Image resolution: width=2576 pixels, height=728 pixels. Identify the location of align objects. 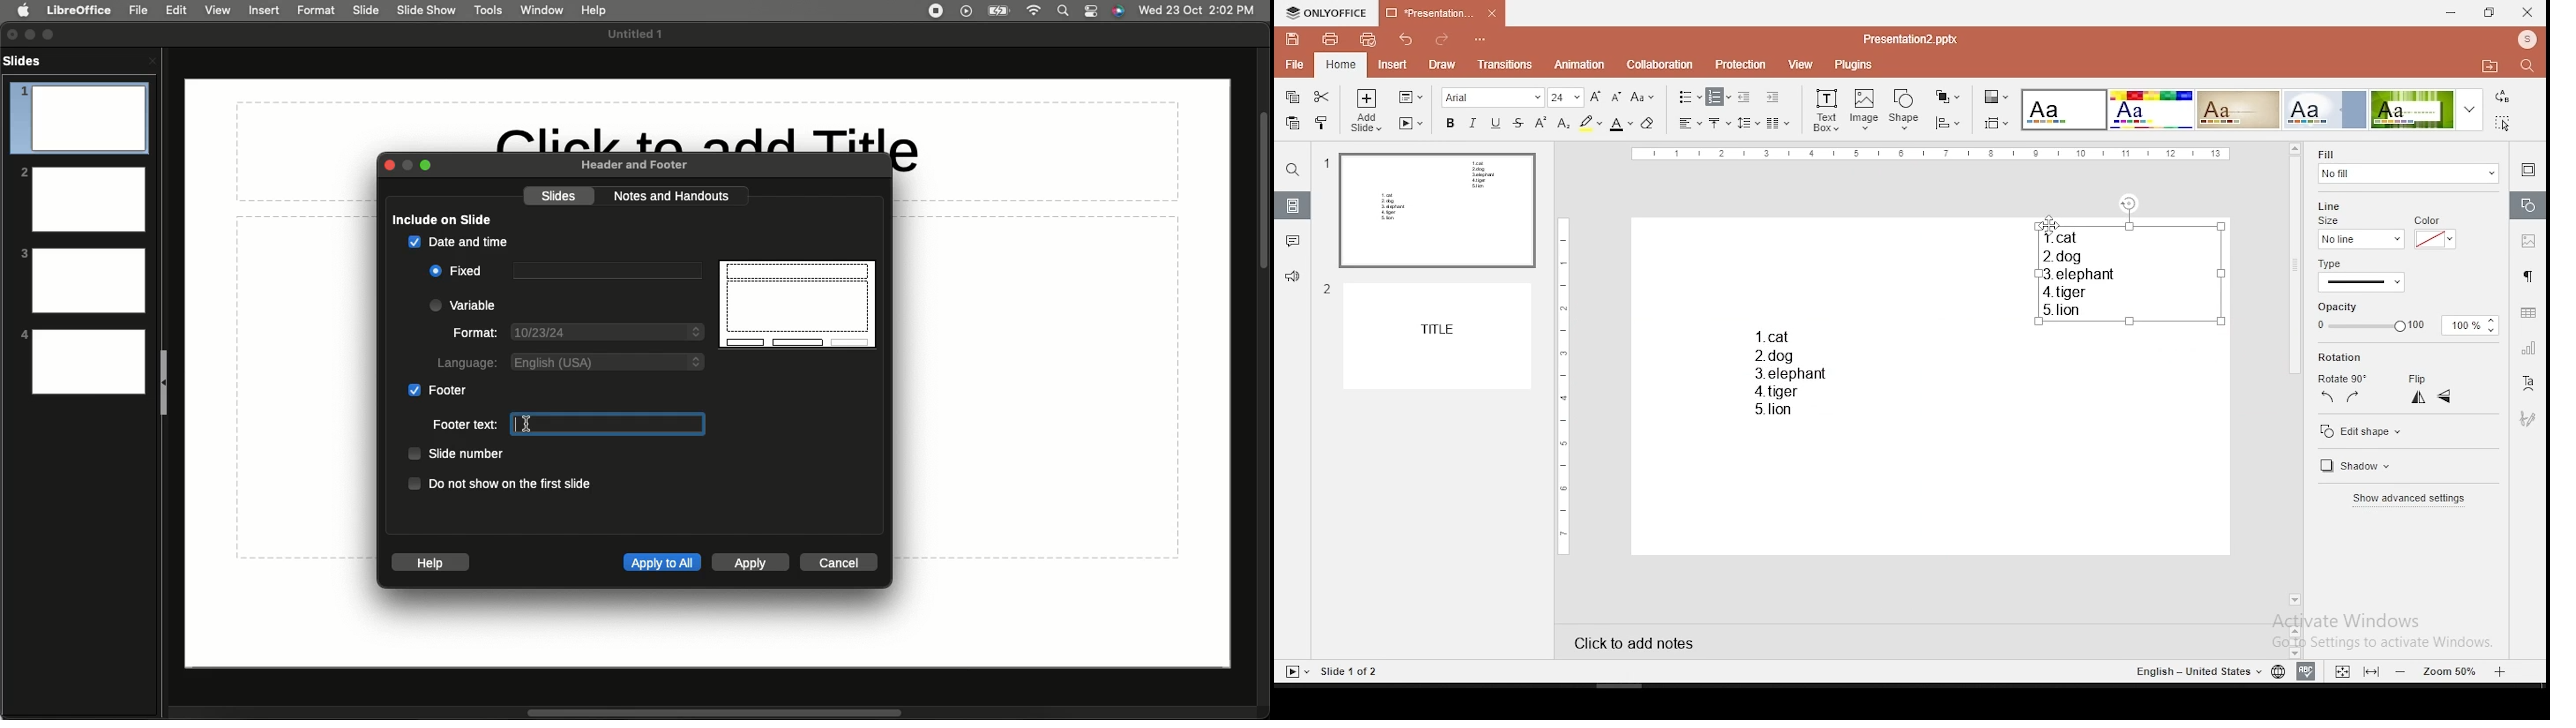
(1946, 123).